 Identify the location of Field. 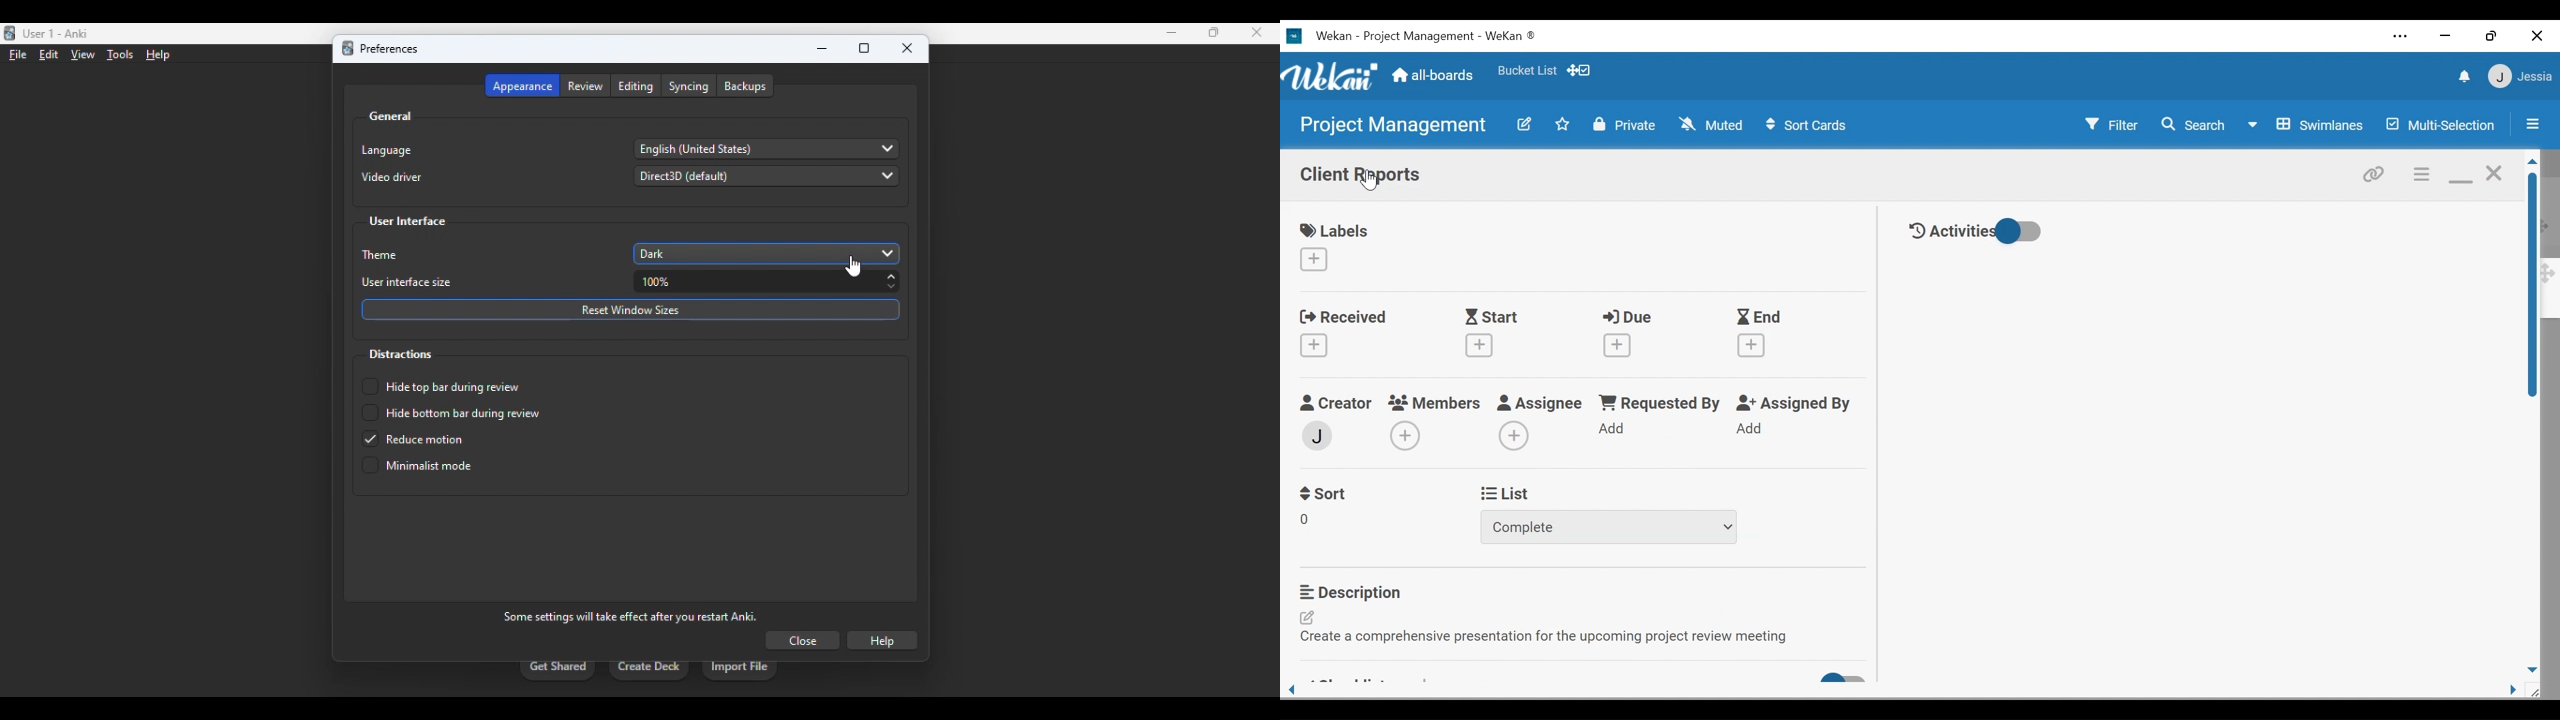
(1305, 521).